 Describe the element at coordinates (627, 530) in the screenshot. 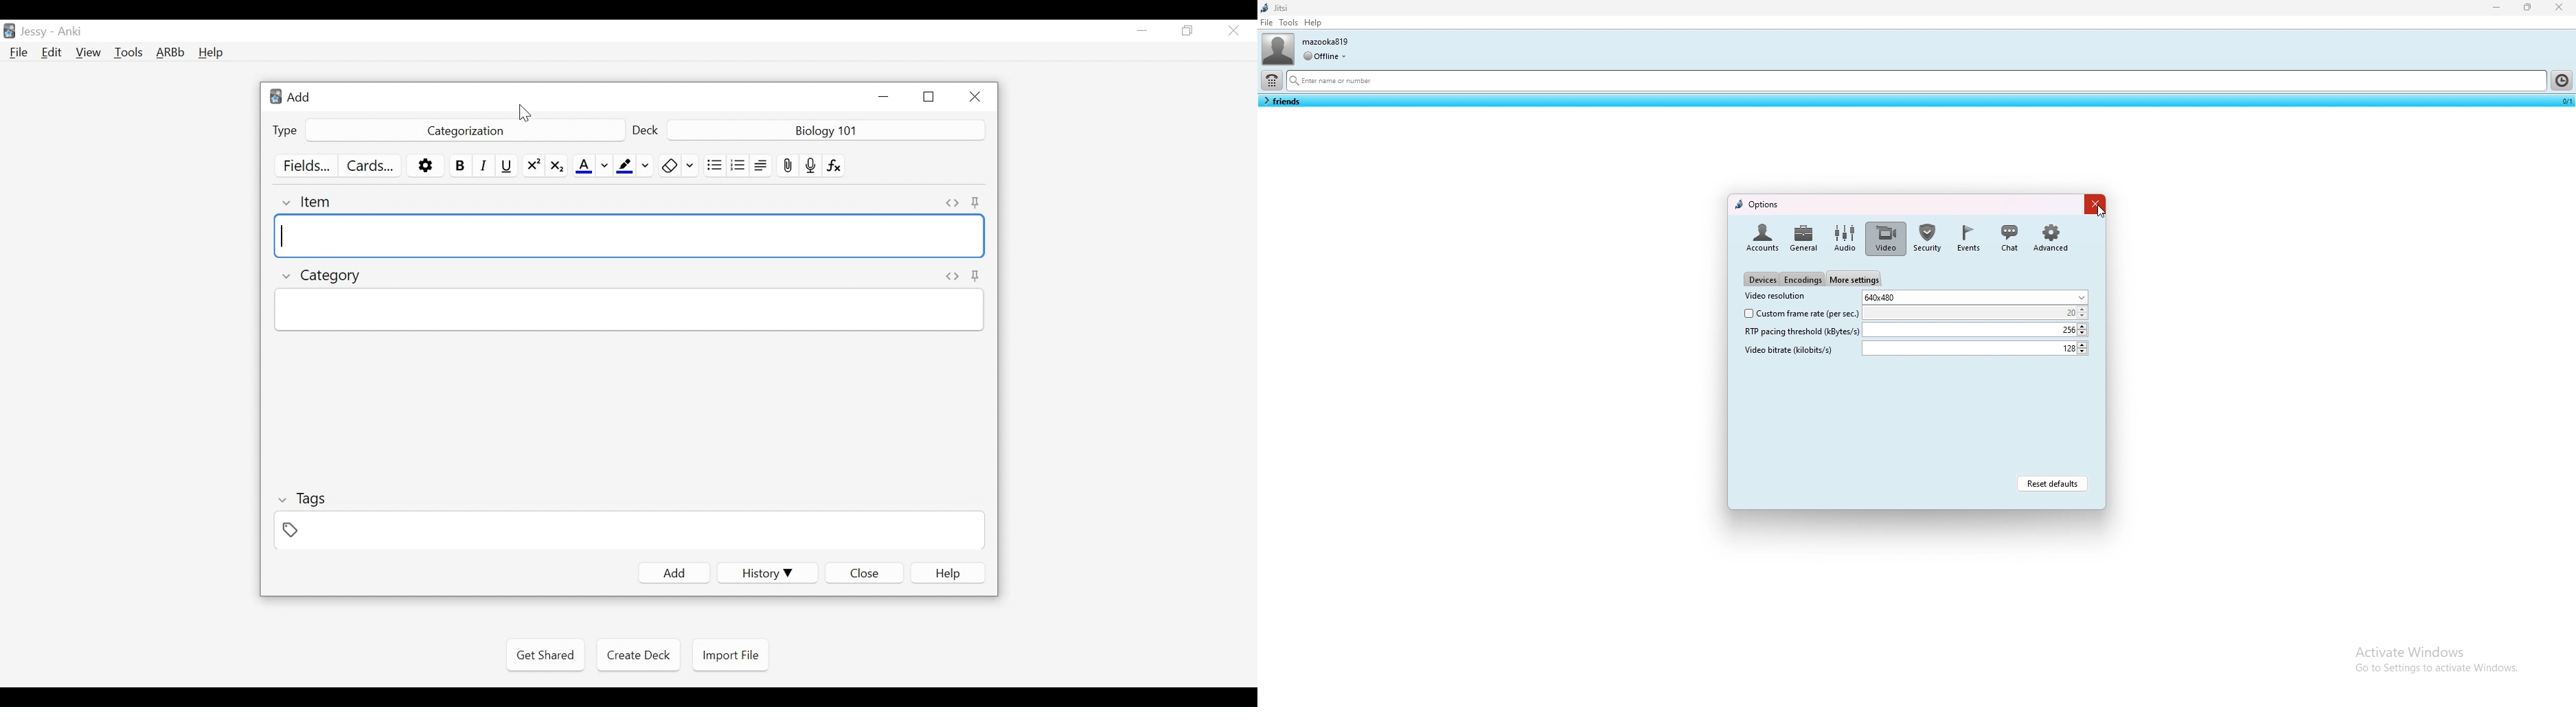

I see `Field` at that location.